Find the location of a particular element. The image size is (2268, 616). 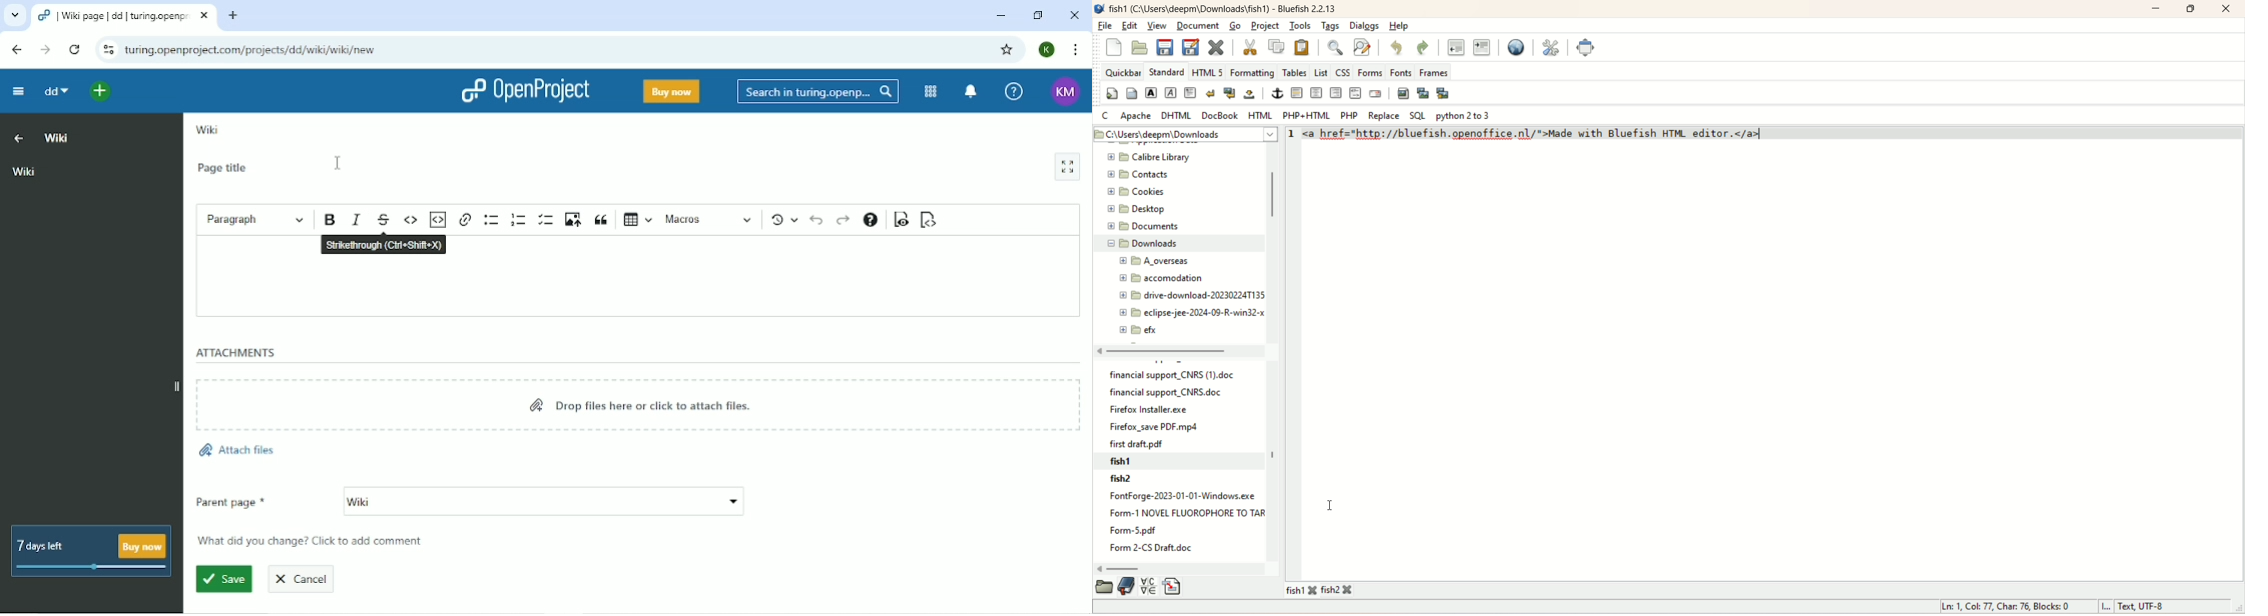

anchor/hyperlink is located at coordinates (1275, 93).